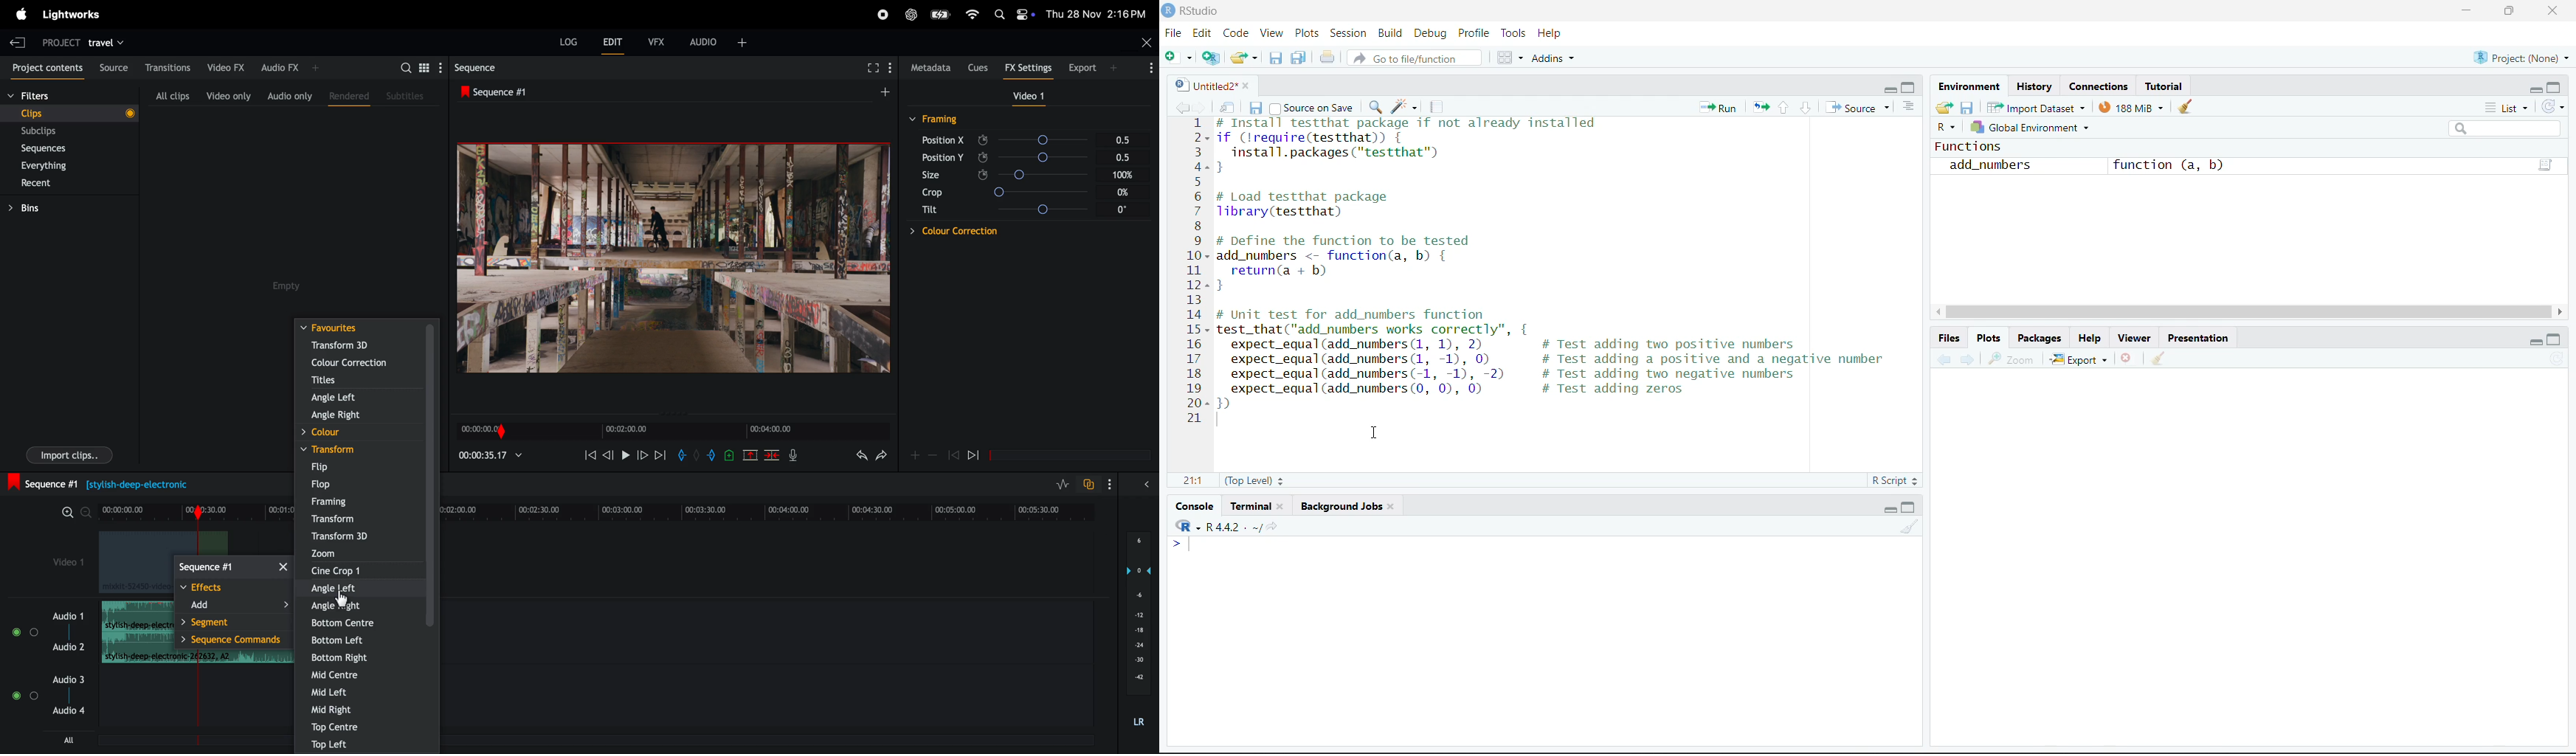 The height and width of the screenshot is (756, 2576). I want to click on maximize, so click(1908, 508).